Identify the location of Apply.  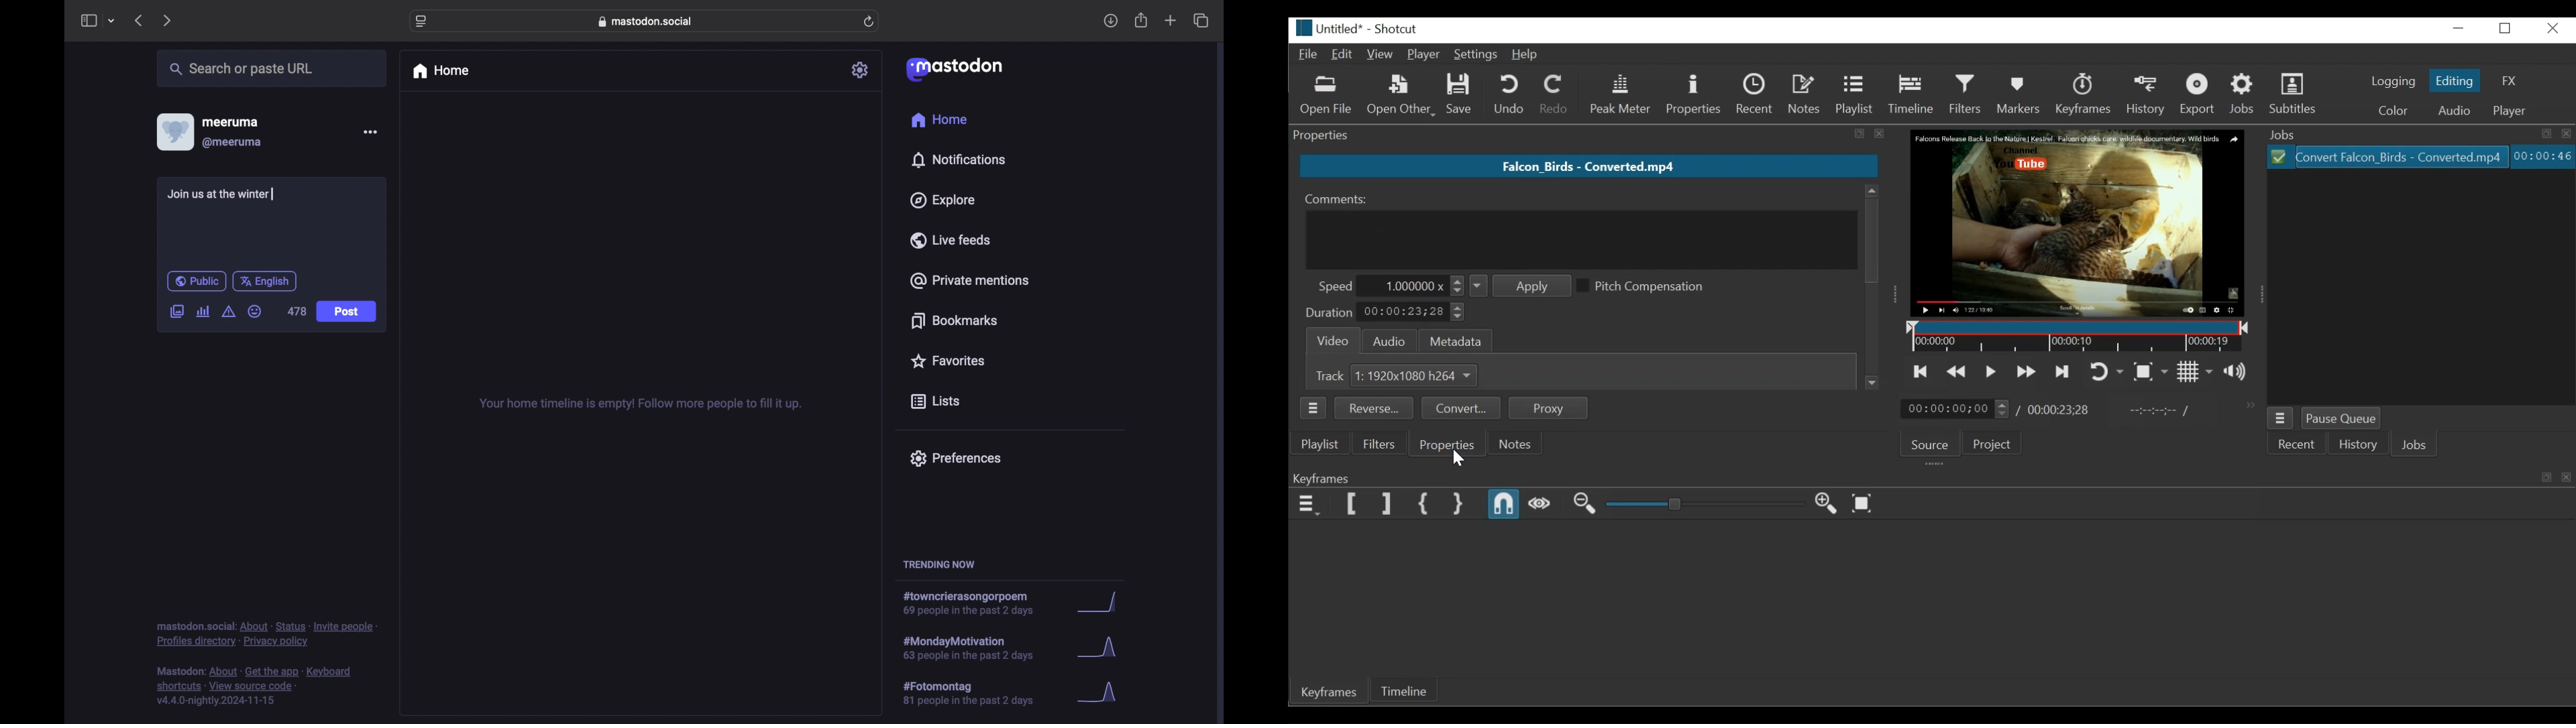
(1519, 286).